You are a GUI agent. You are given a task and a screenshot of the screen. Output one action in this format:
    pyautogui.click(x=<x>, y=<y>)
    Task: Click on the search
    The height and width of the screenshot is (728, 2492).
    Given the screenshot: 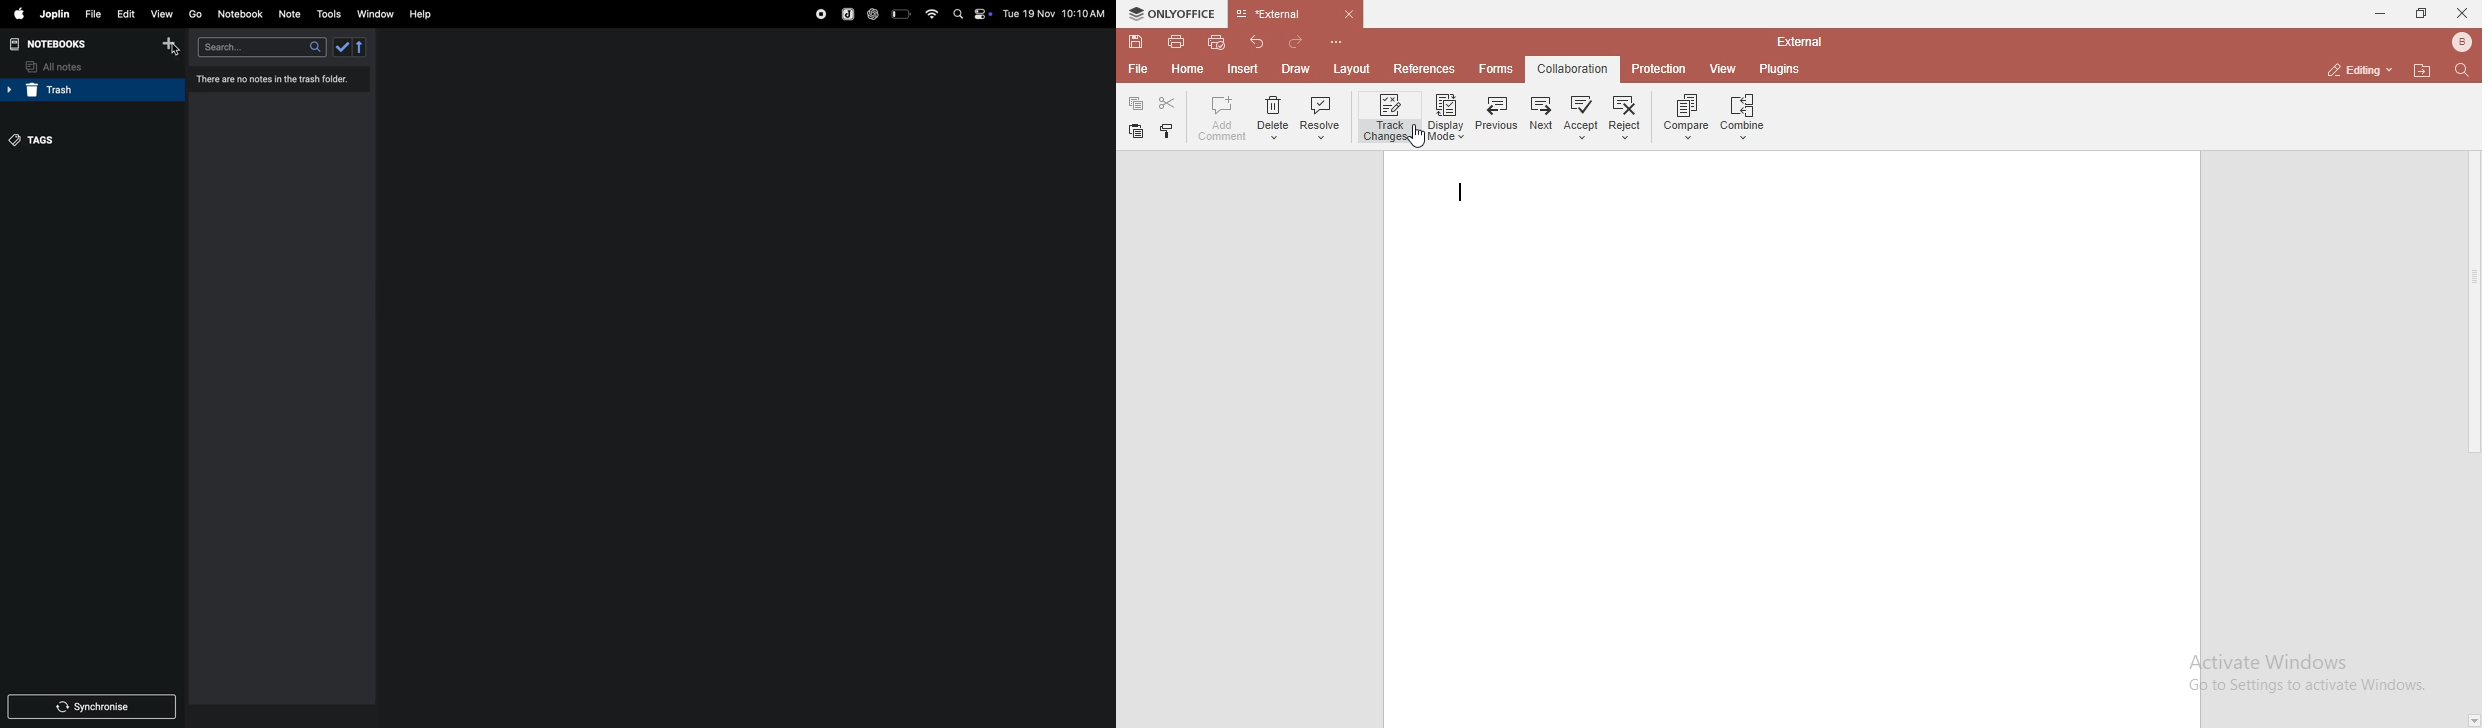 What is the action you would take?
    pyautogui.click(x=956, y=14)
    